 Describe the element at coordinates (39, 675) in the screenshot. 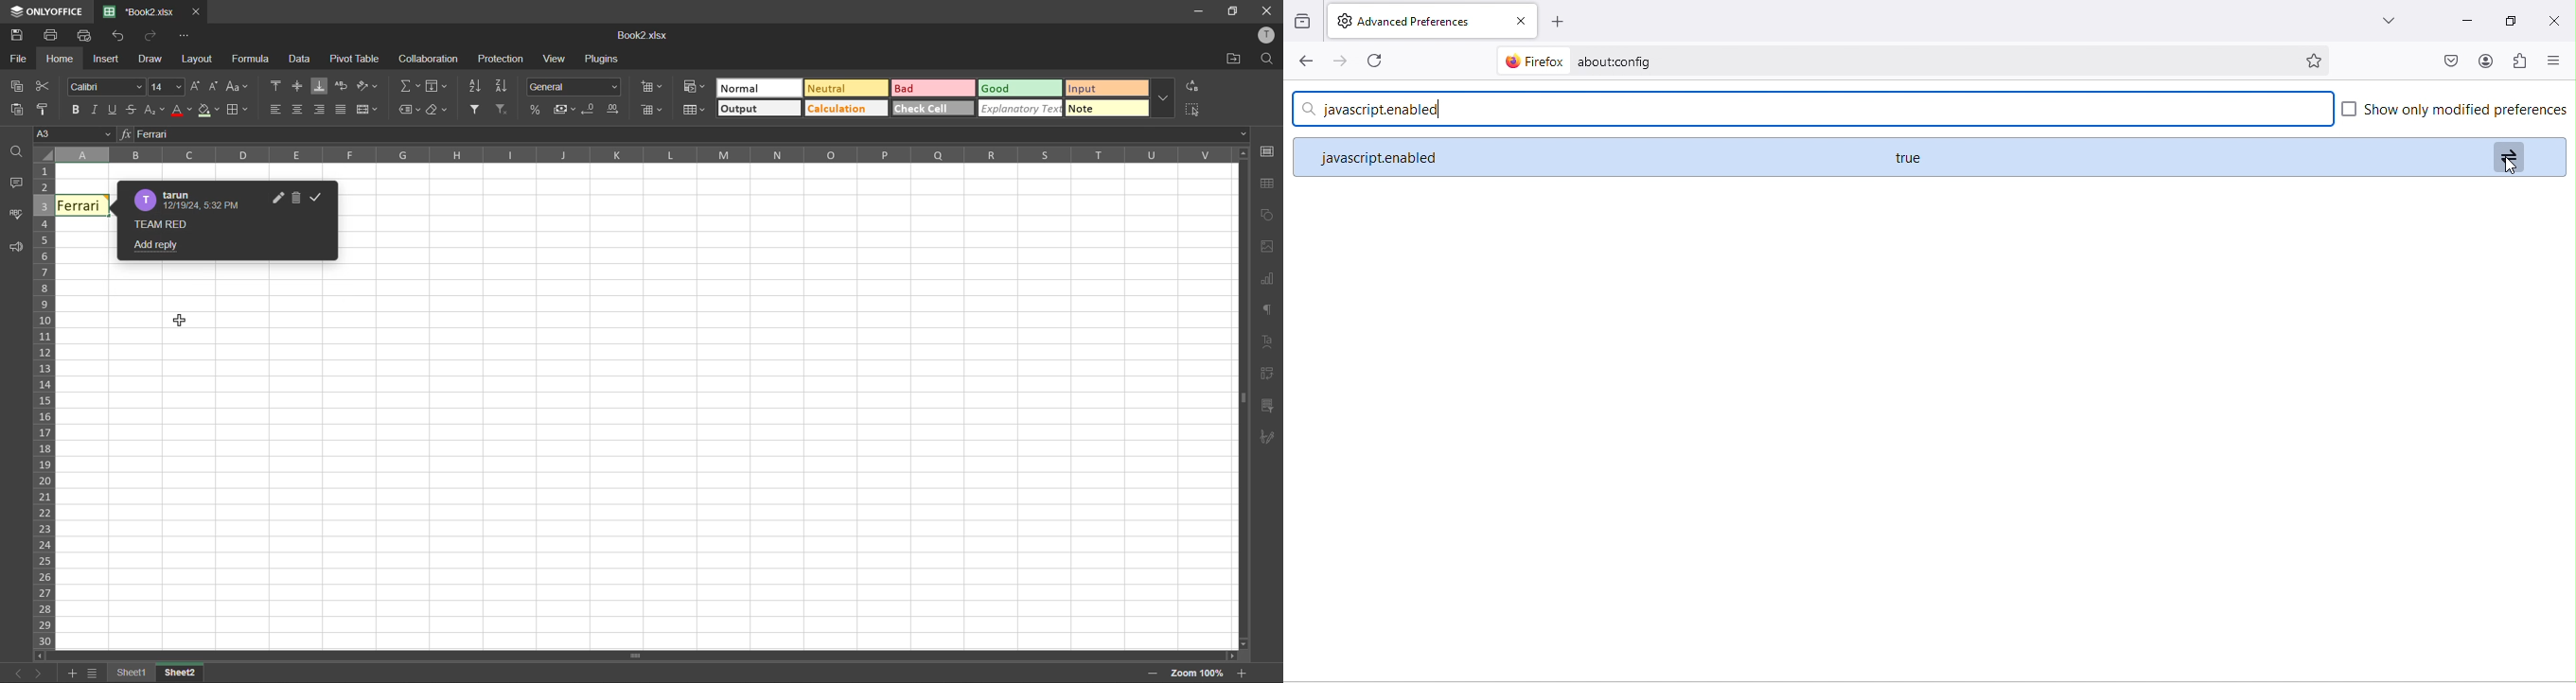

I see `next` at that location.